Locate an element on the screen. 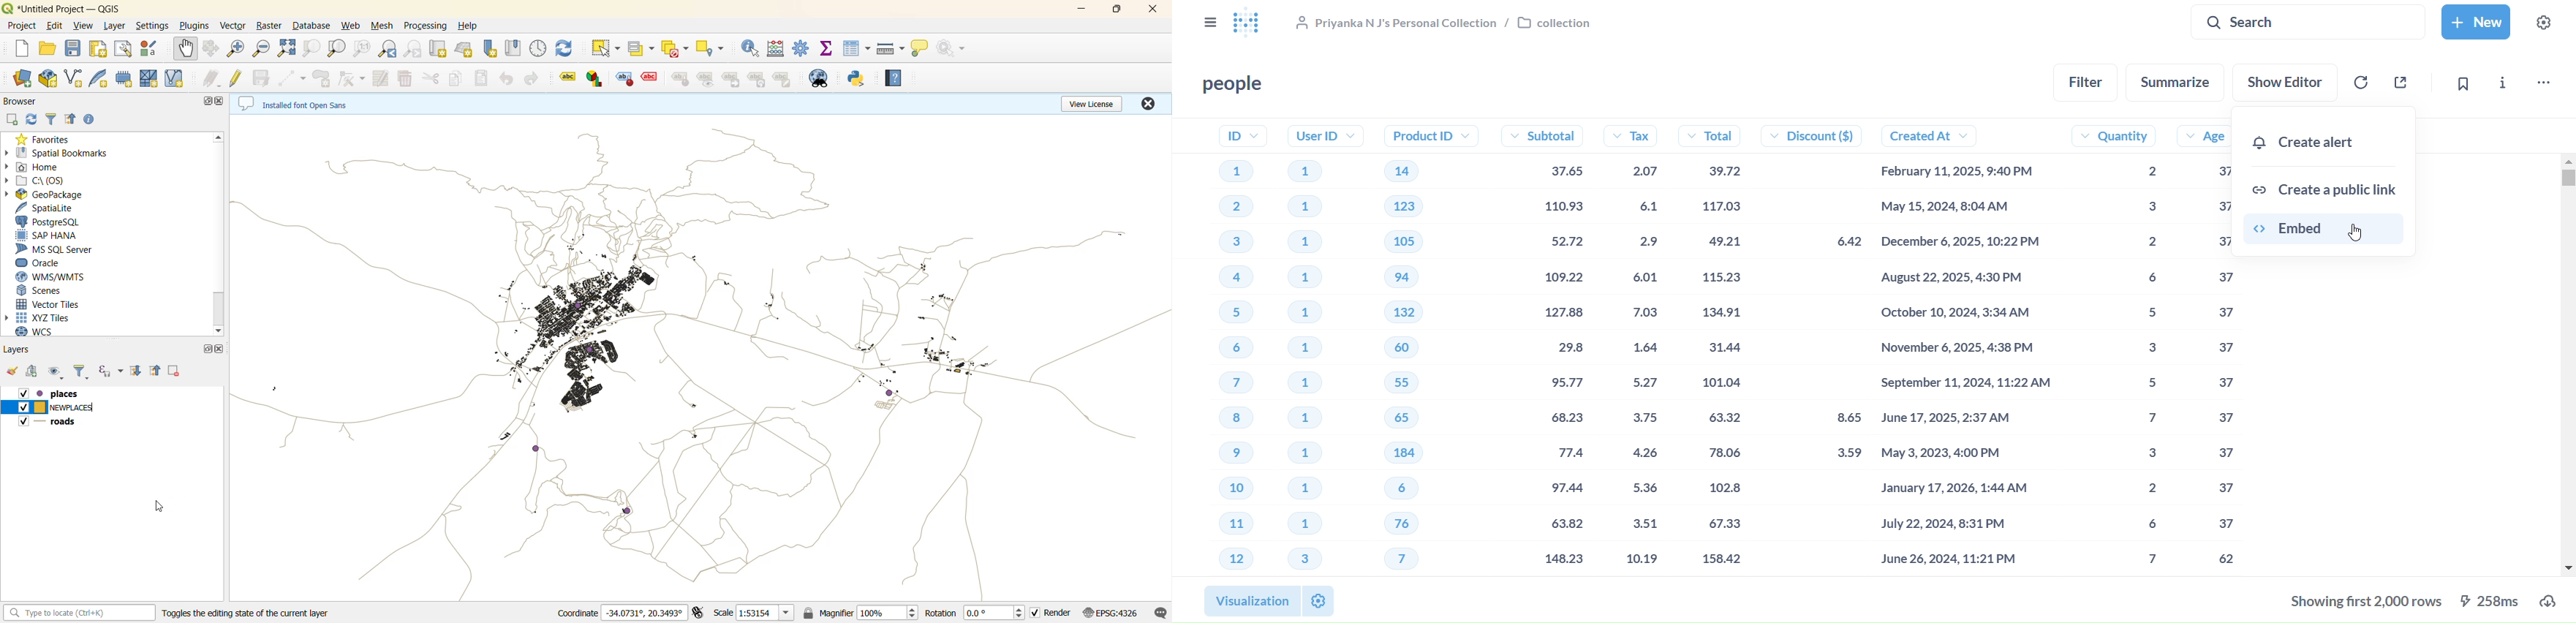  deselect value is located at coordinates (674, 48).